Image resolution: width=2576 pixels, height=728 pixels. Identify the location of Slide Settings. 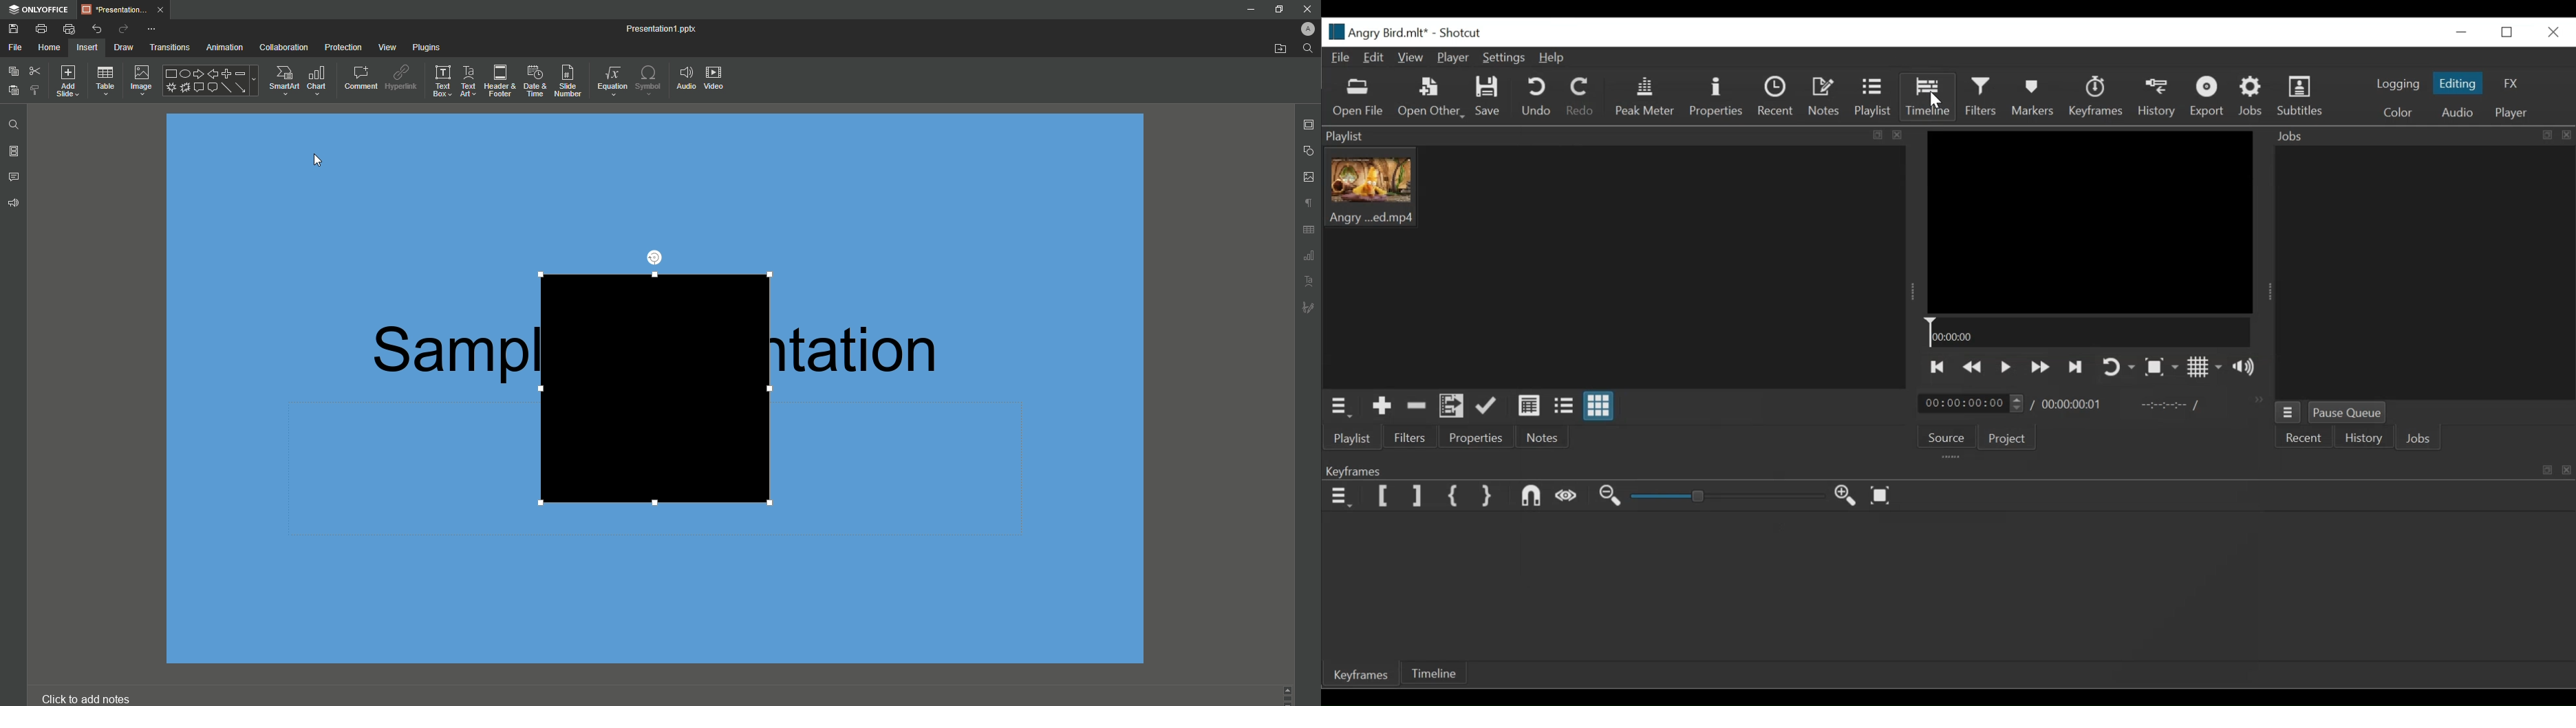
(1305, 125).